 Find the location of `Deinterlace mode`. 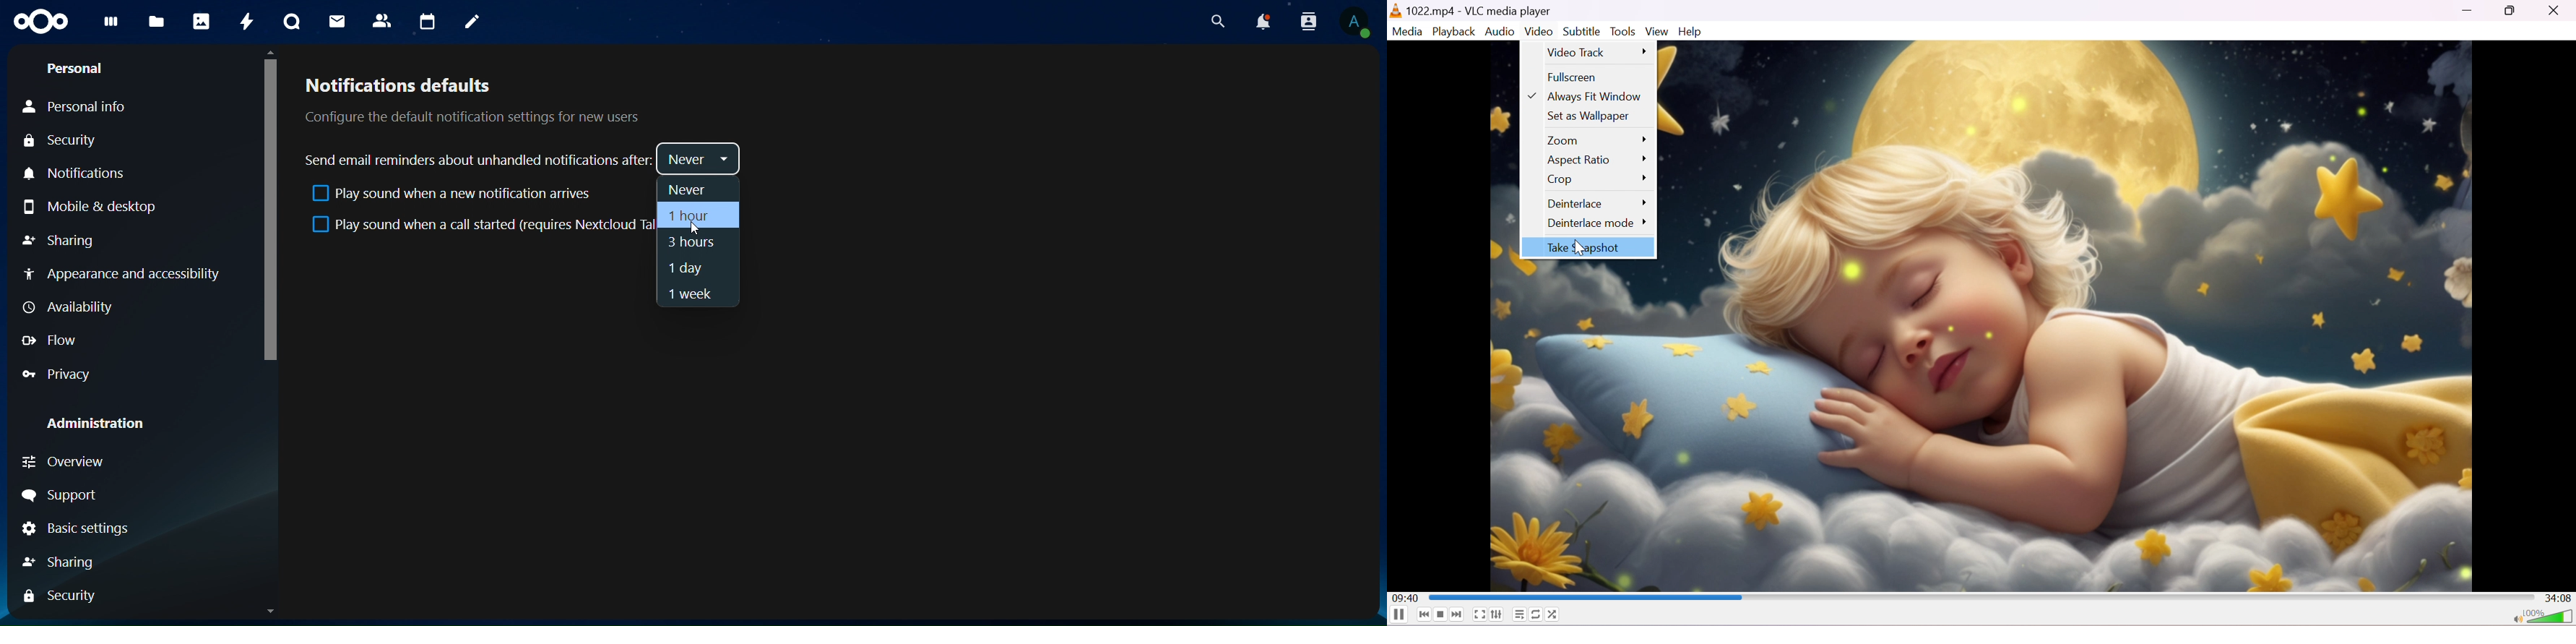

Deinterlace mode is located at coordinates (1596, 223).